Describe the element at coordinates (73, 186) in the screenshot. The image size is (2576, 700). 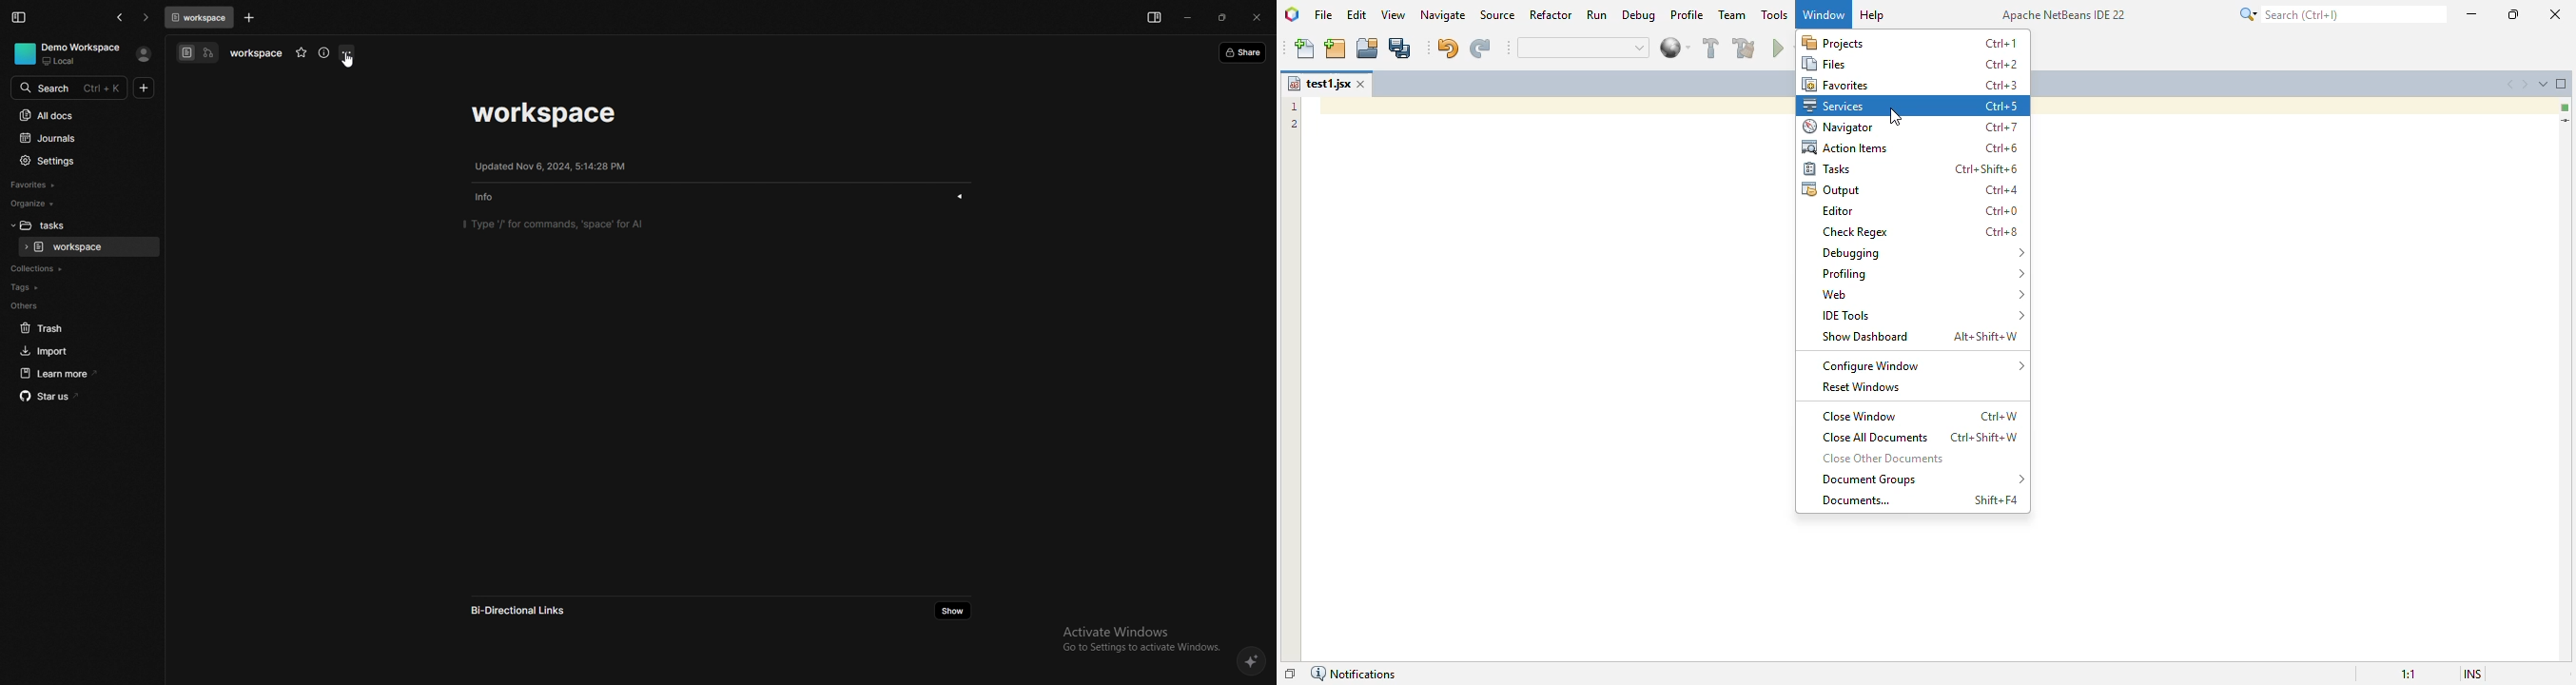
I see `favourites` at that location.